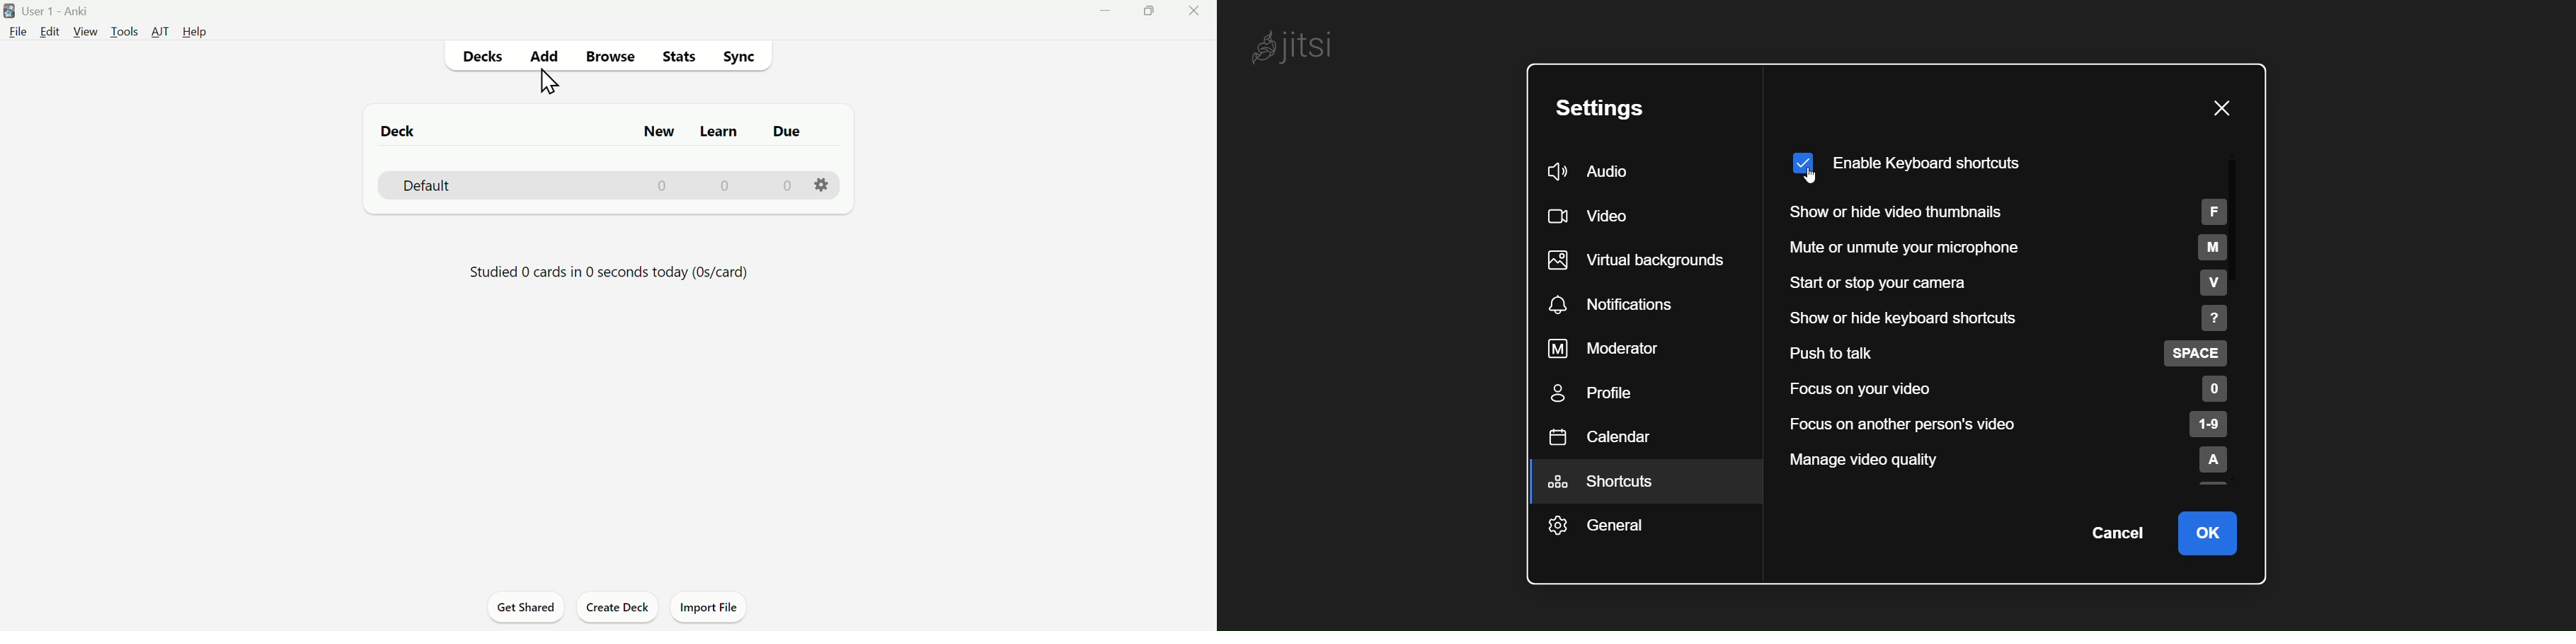 Image resolution: width=2576 pixels, height=644 pixels. Describe the element at coordinates (1998, 354) in the screenshot. I see `push to talk` at that location.